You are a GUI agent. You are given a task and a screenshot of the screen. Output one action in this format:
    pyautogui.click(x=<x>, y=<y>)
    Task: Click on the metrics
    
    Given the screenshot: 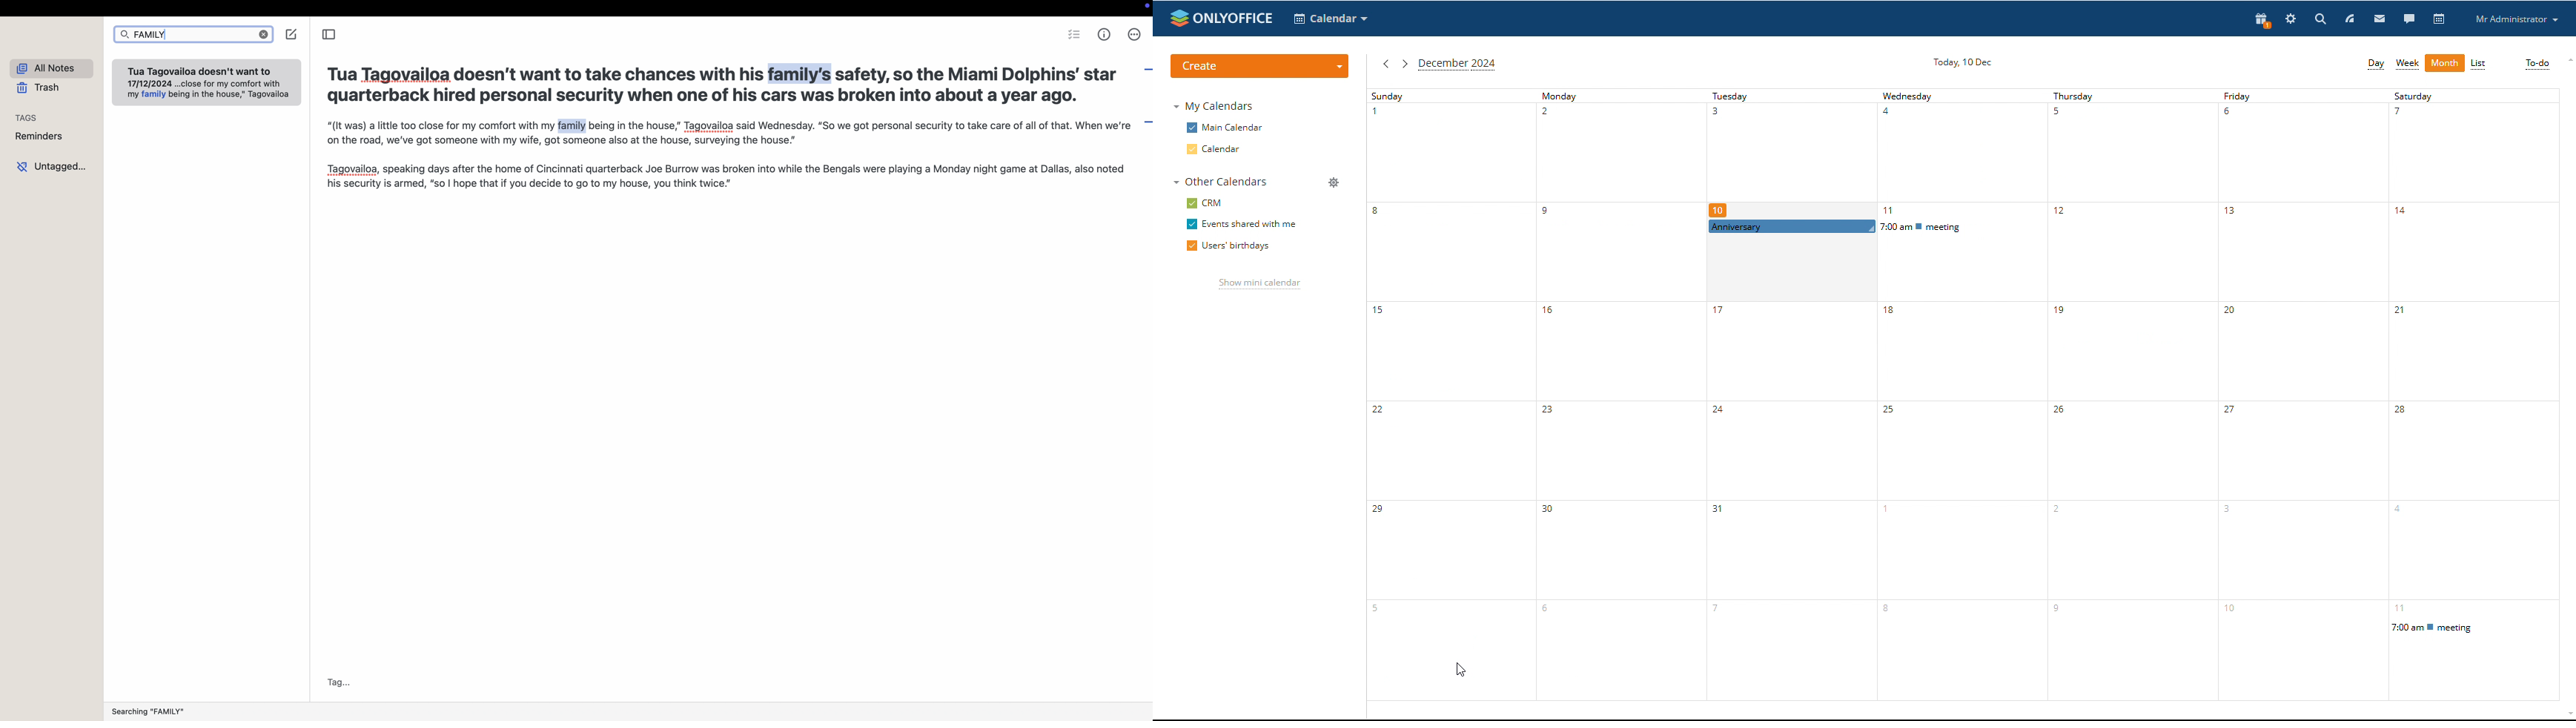 What is the action you would take?
    pyautogui.click(x=1105, y=35)
    